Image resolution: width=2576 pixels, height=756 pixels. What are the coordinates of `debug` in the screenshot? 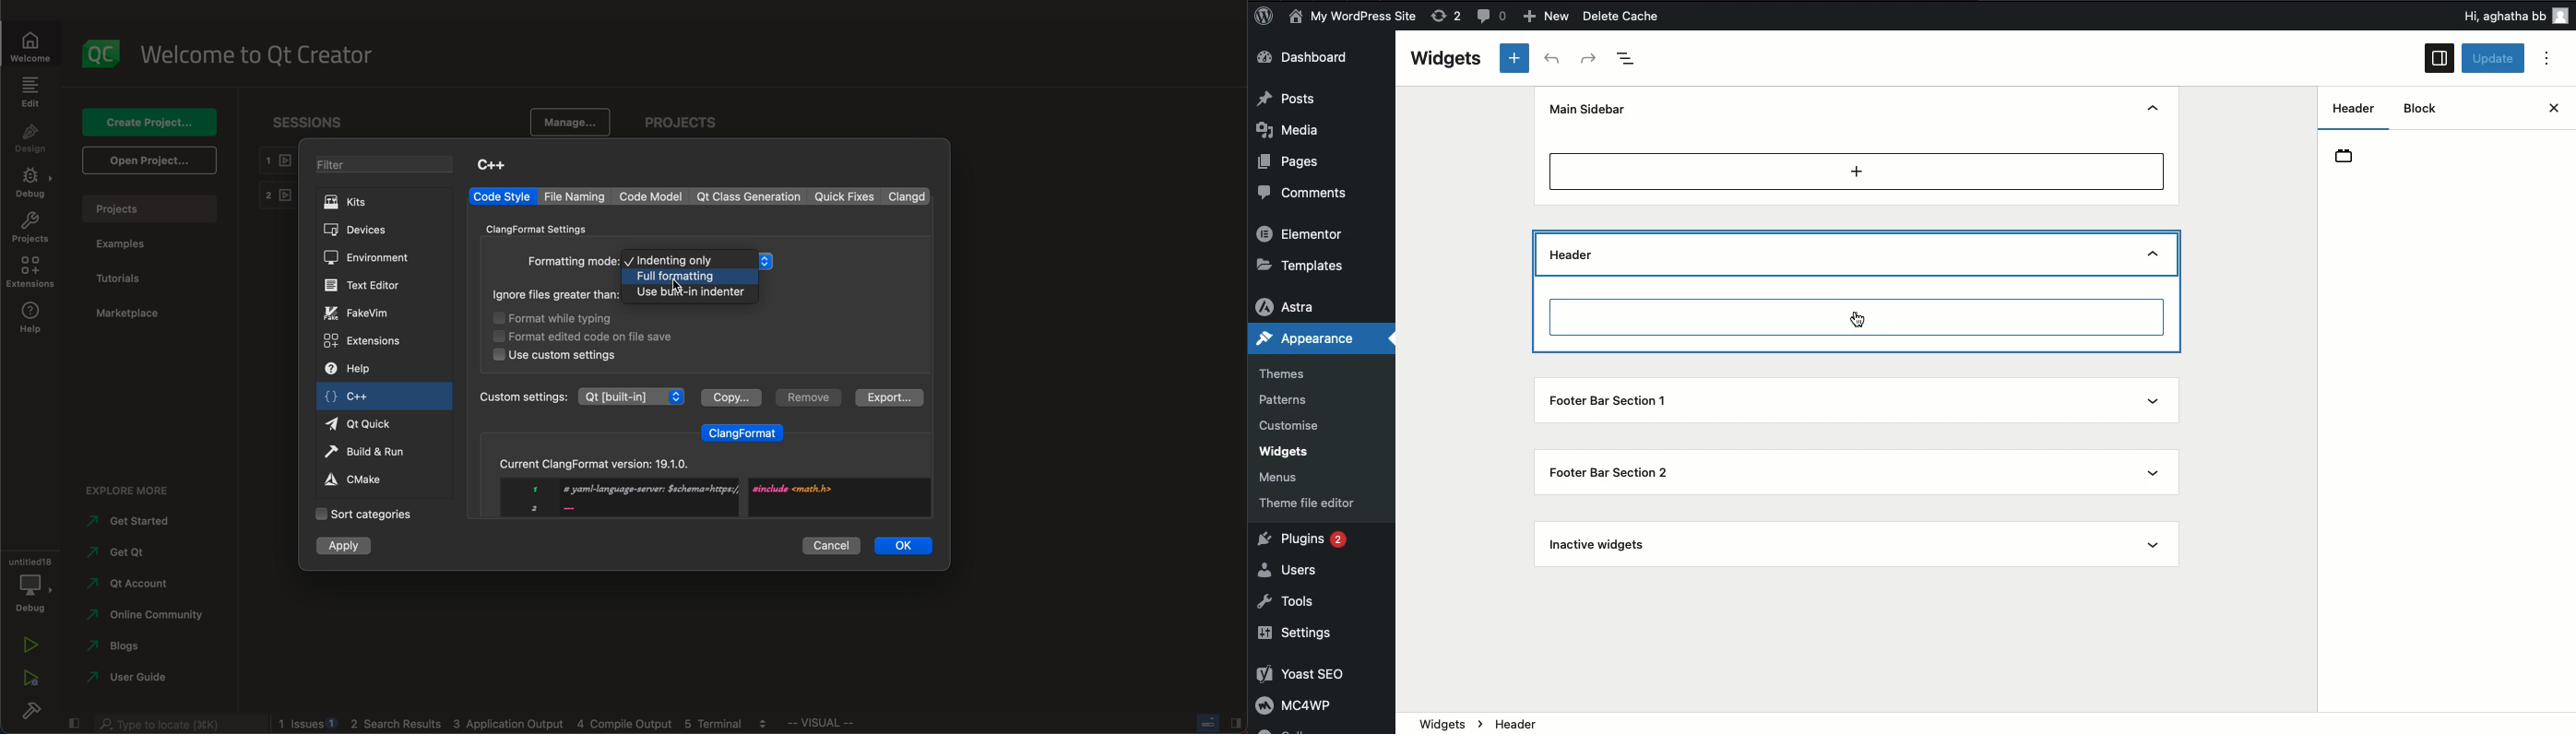 It's located at (33, 184).